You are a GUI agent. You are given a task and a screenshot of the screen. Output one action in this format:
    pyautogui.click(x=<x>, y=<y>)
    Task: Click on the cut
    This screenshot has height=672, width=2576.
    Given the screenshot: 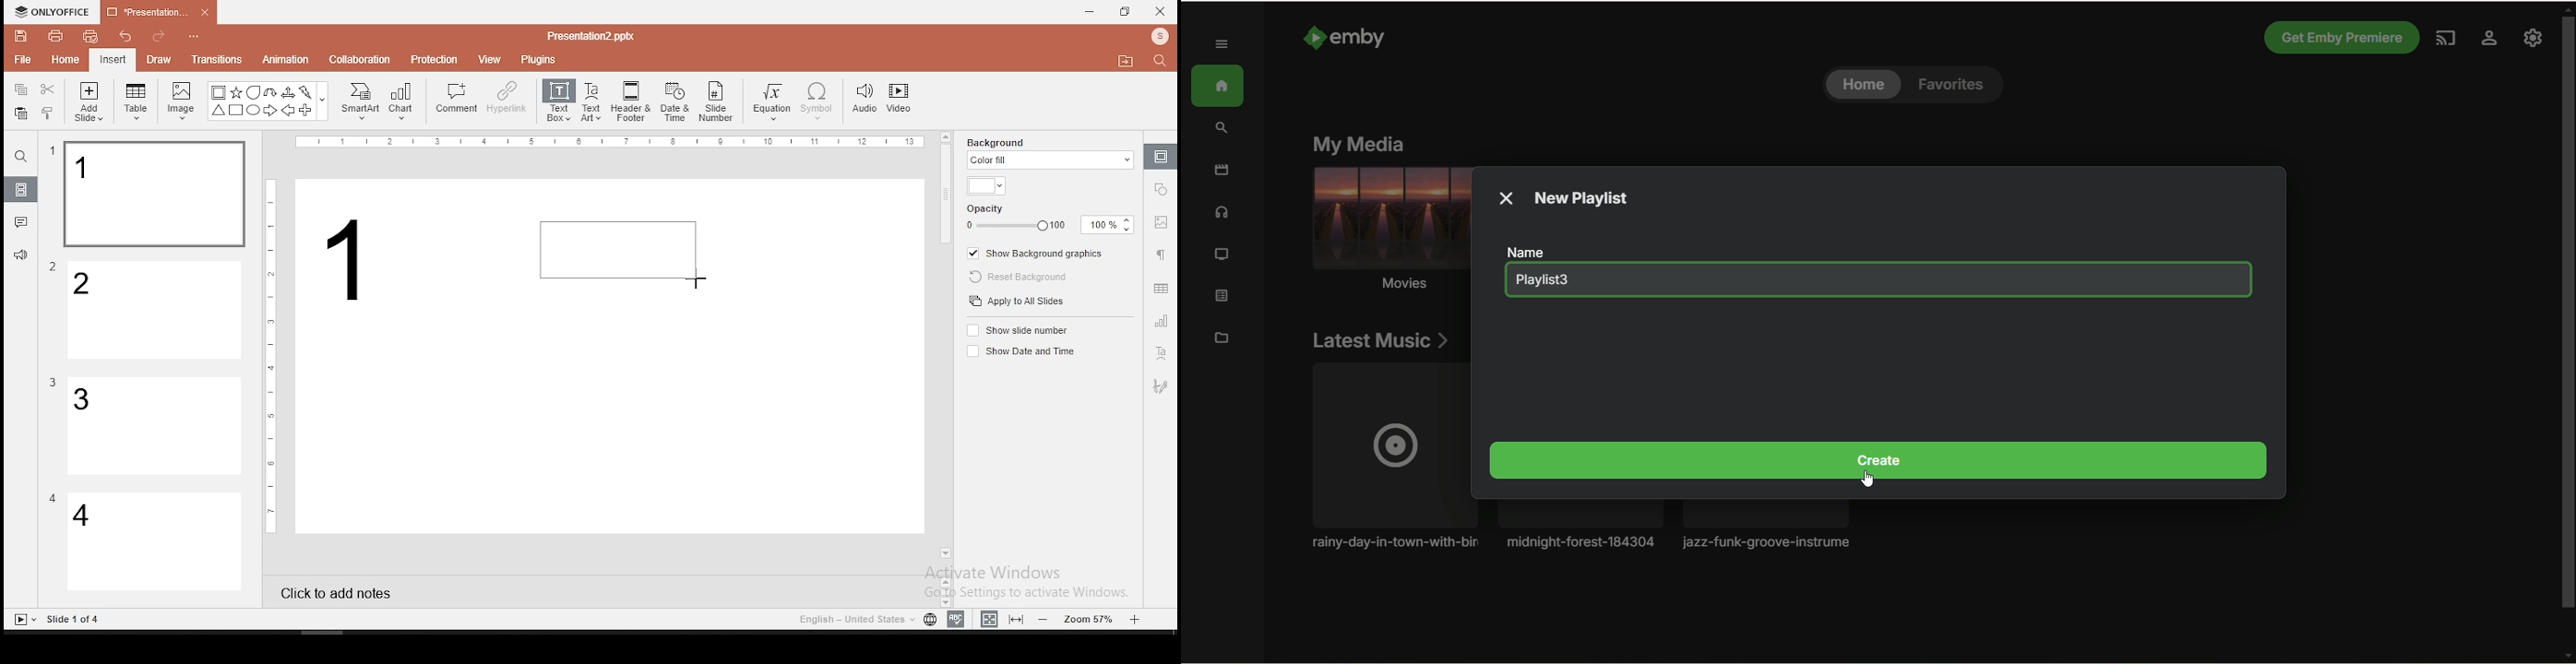 What is the action you would take?
    pyautogui.click(x=48, y=89)
    